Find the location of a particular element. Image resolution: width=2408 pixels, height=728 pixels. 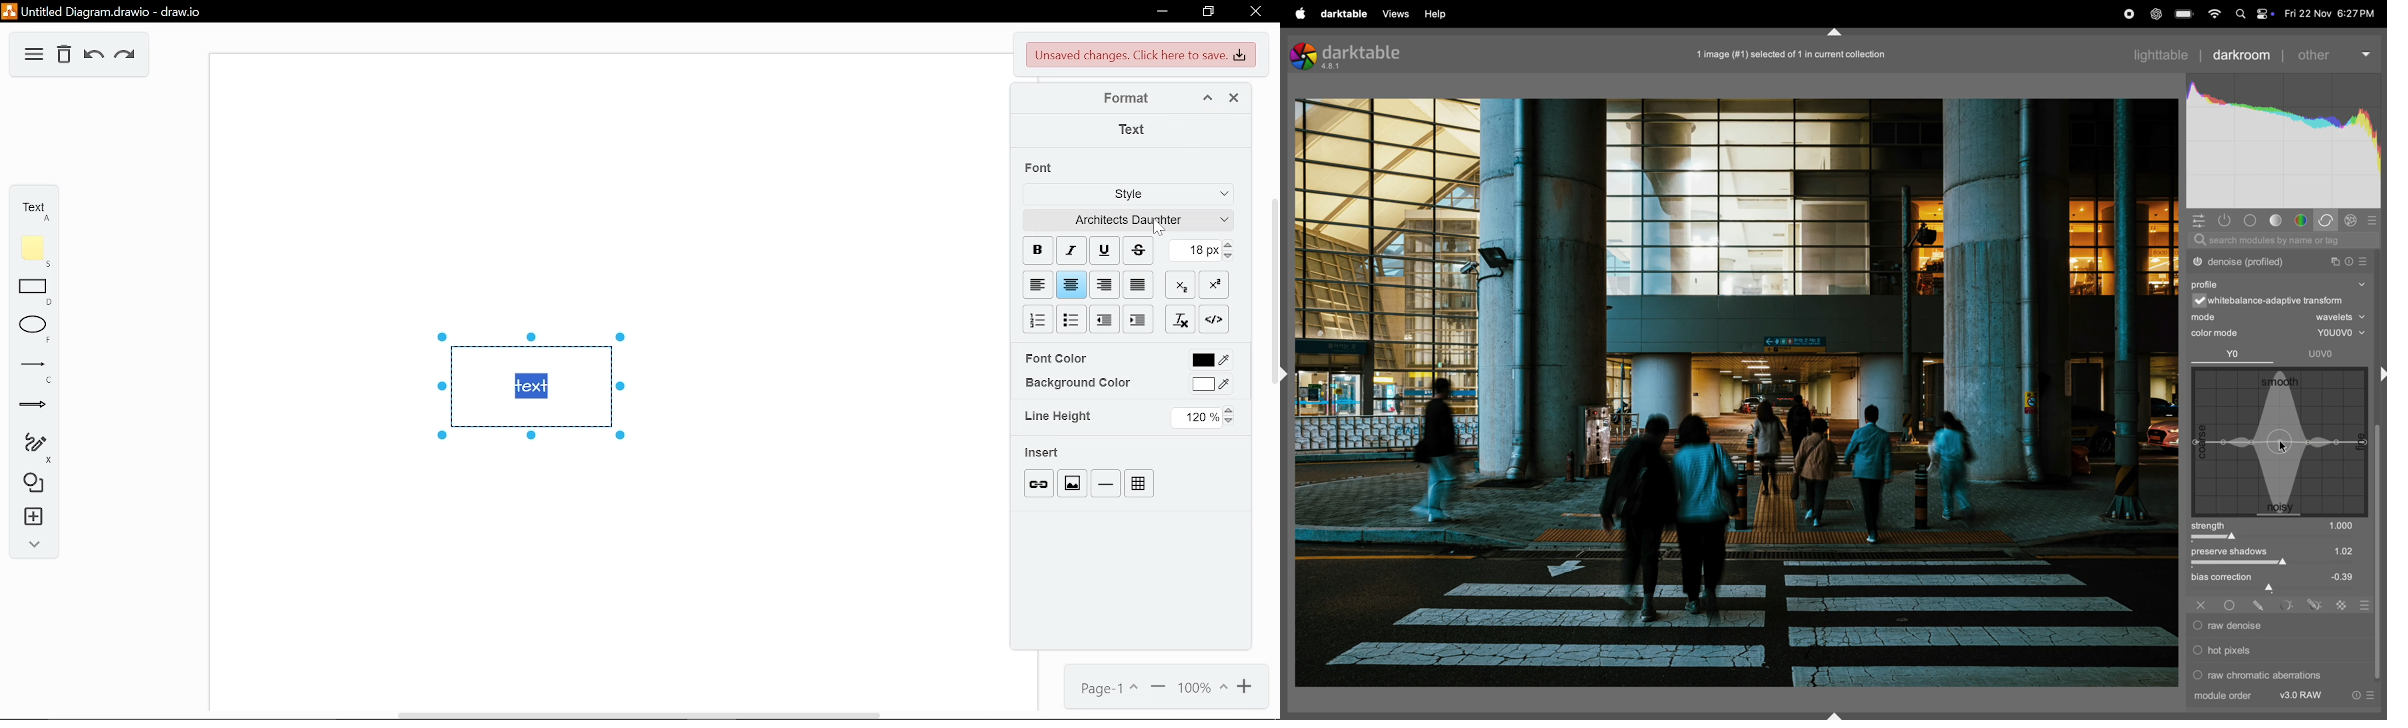

show is located at coordinates (2362, 285).